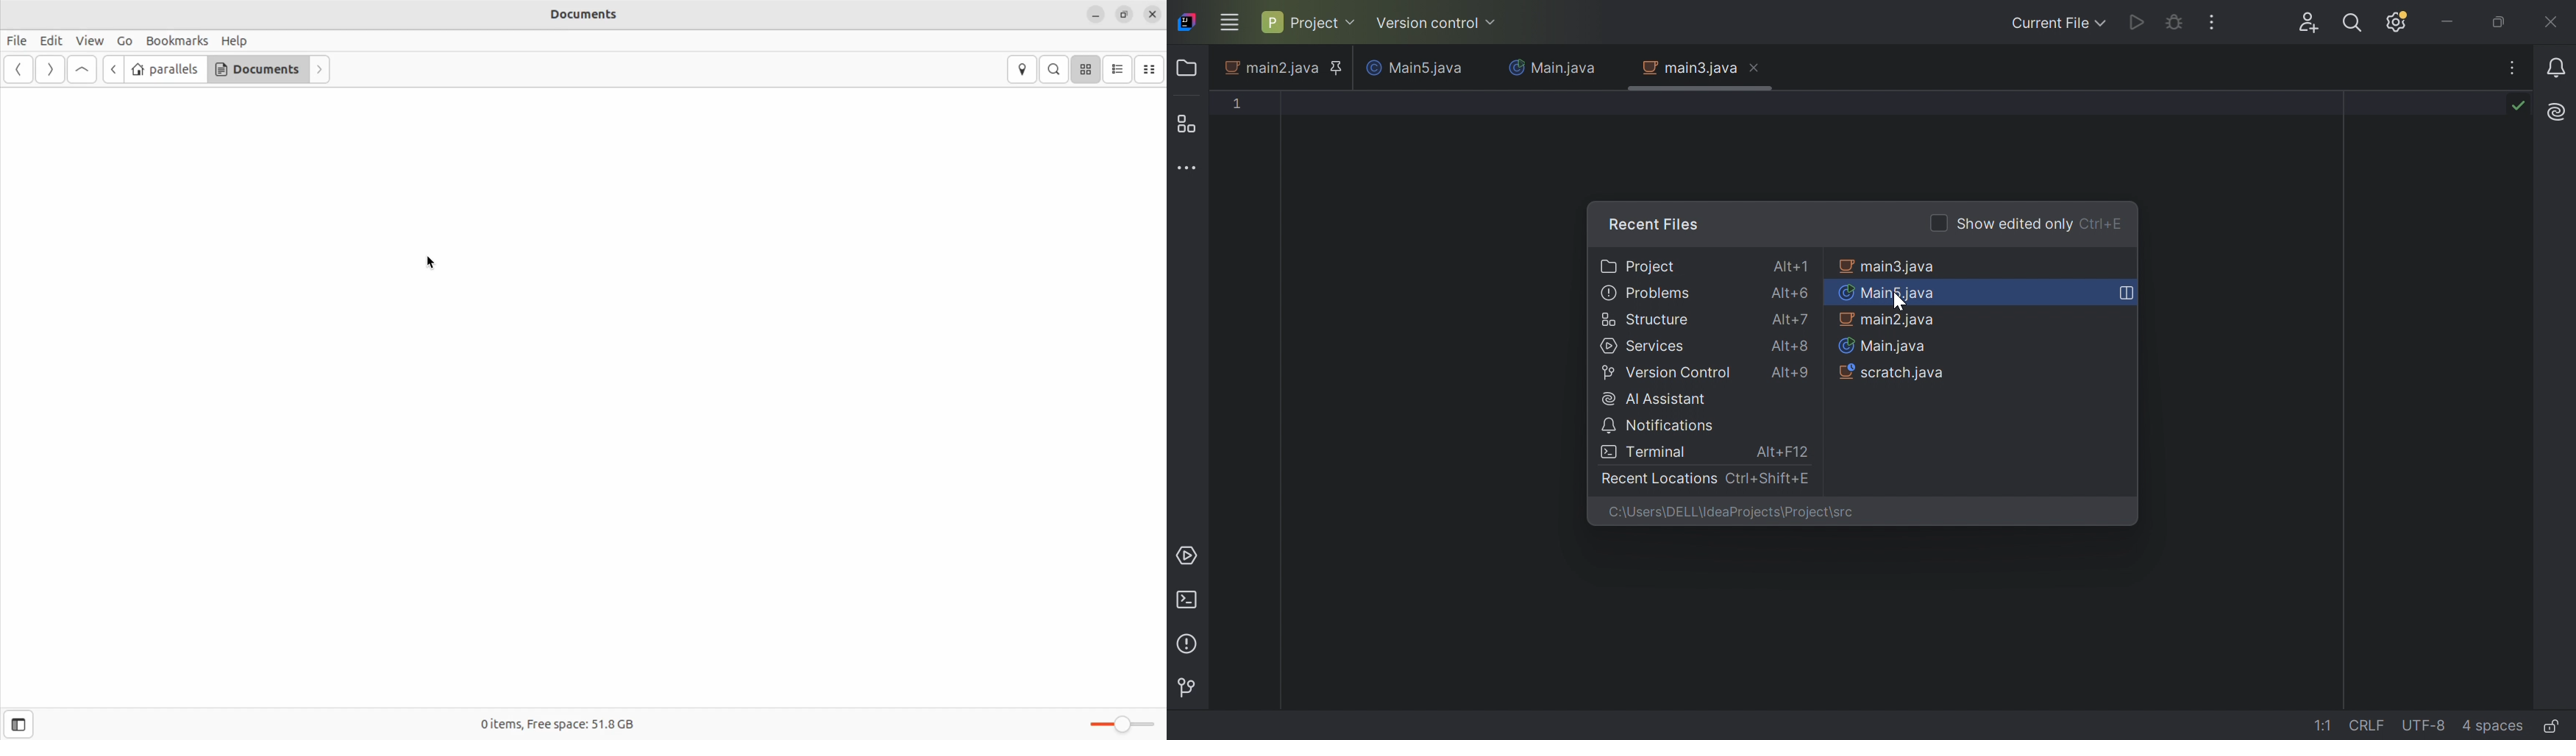 The height and width of the screenshot is (756, 2576). What do you see at coordinates (110, 69) in the screenshot?
I see `back` at bounding box center [110, 69].